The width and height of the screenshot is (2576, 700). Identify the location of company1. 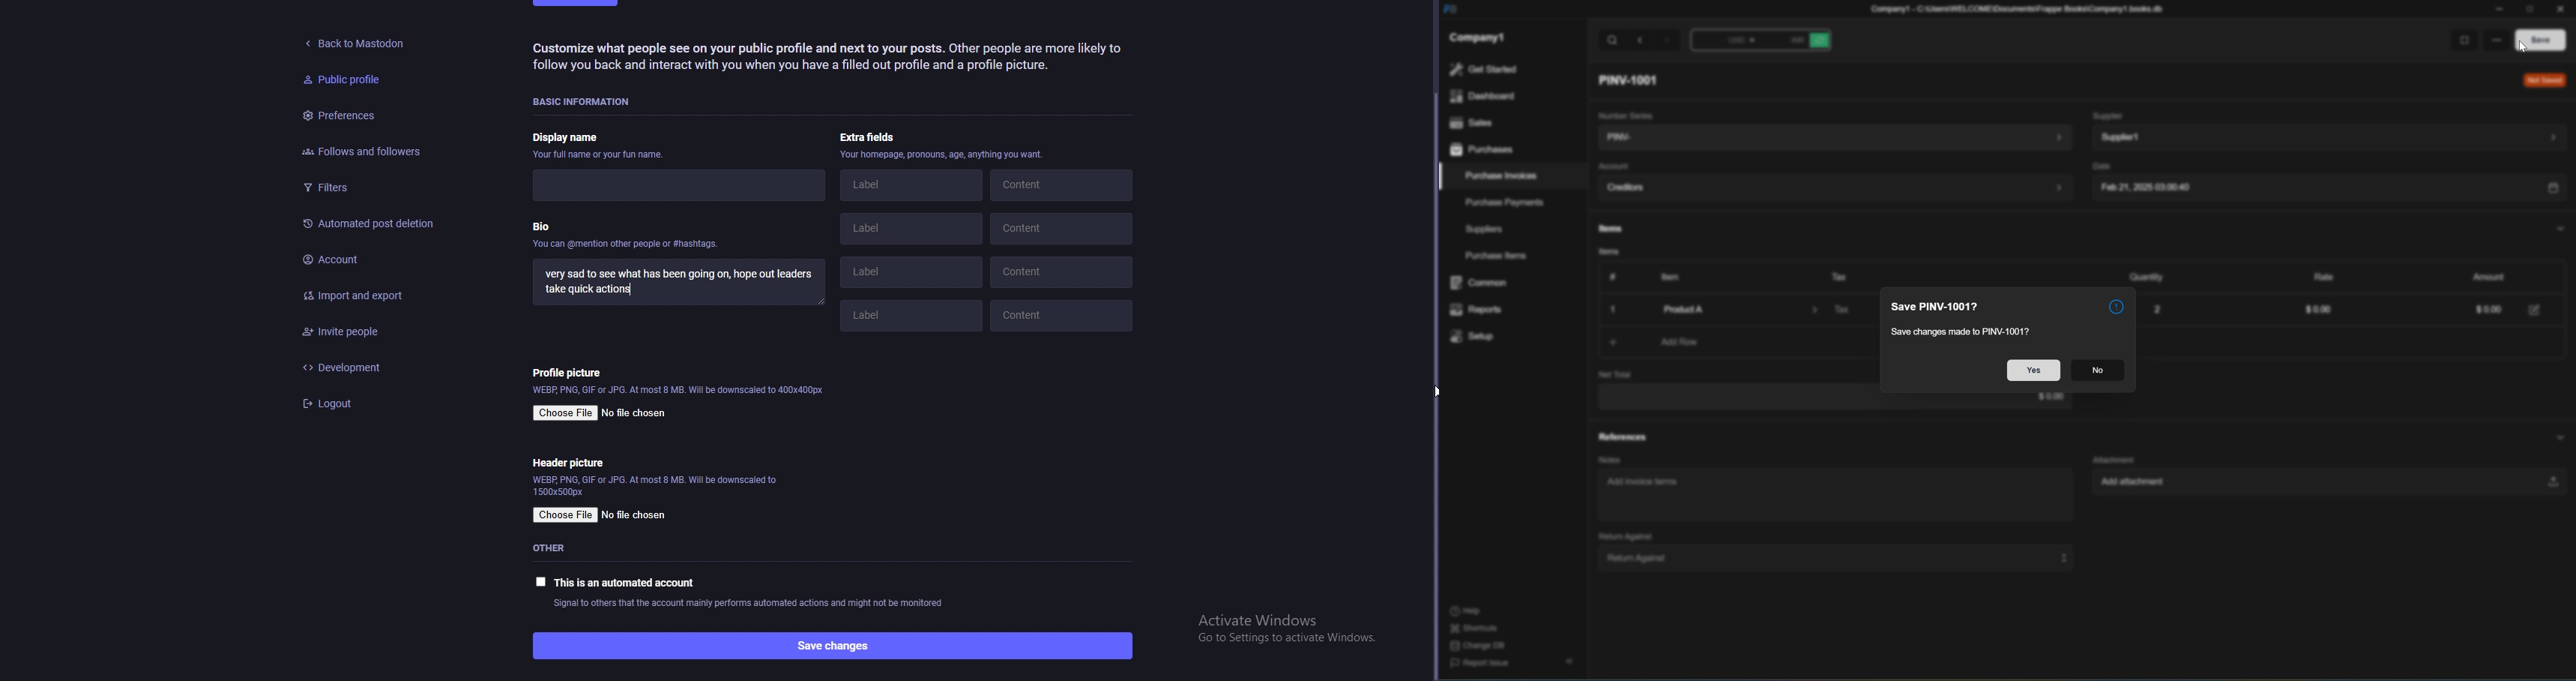
(1477, 37).